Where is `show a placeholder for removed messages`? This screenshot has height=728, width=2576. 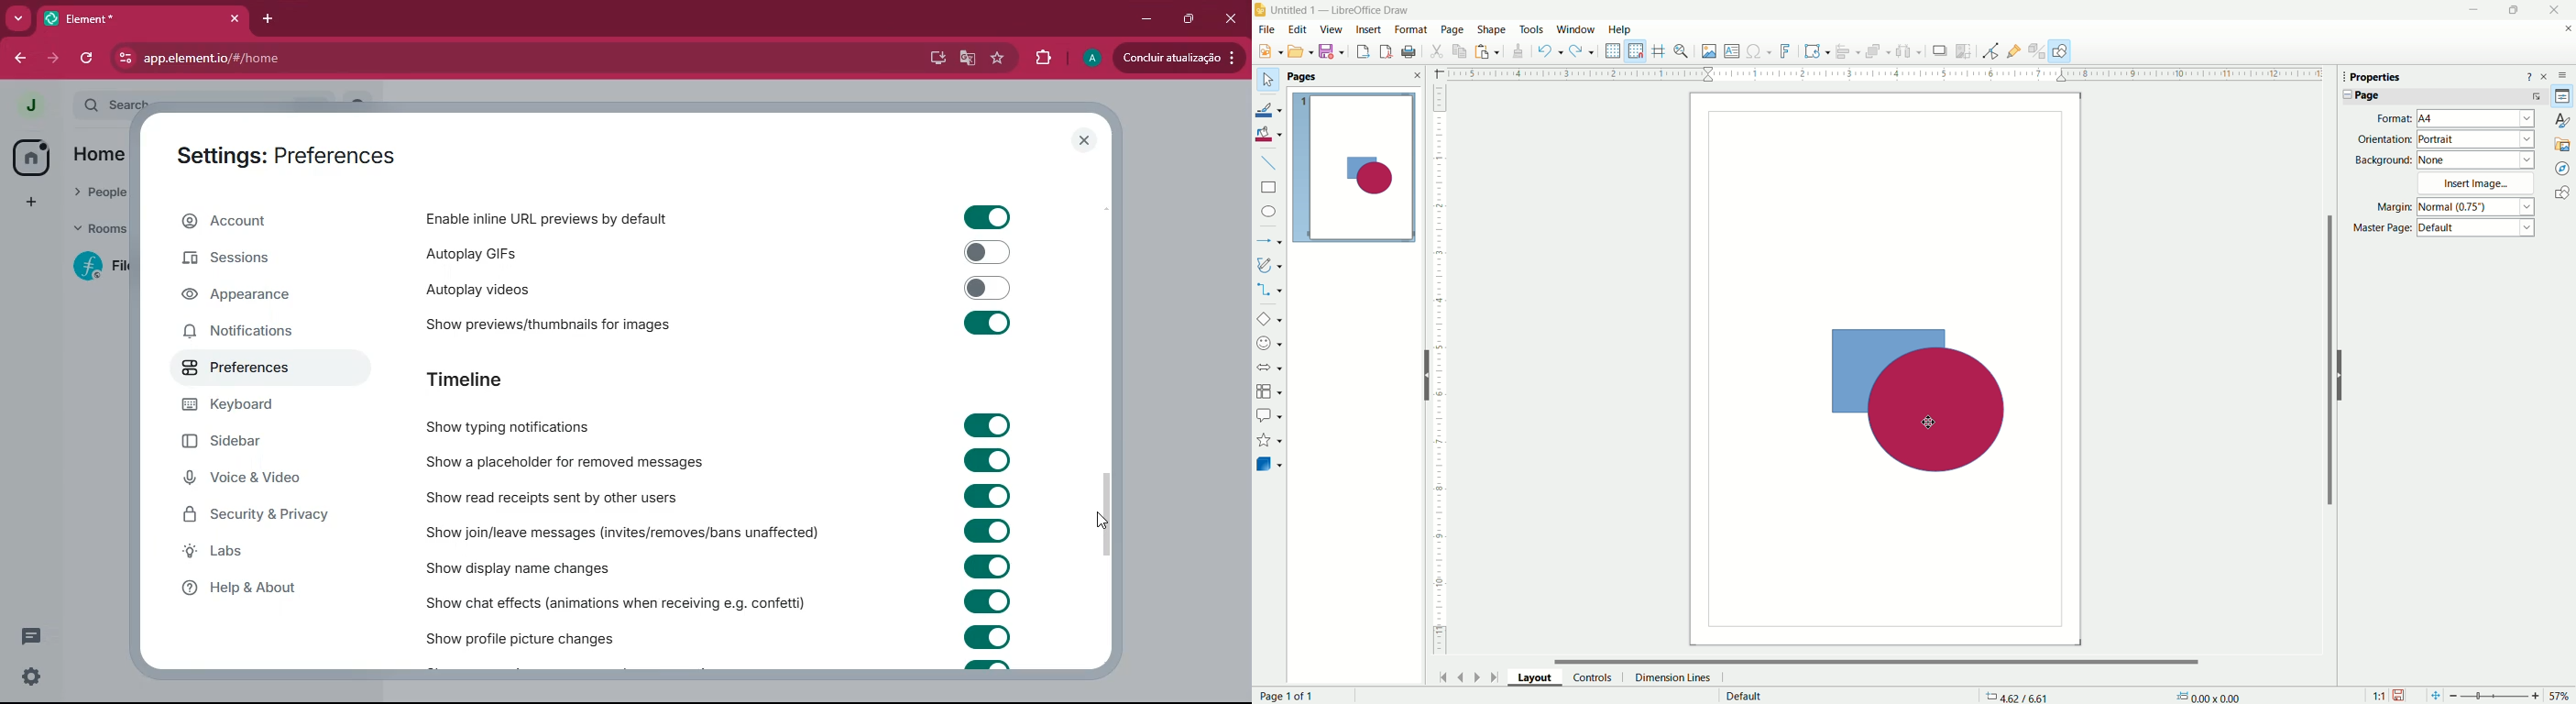 show a placeholder for removed messages is located at coordinates (565, 463).